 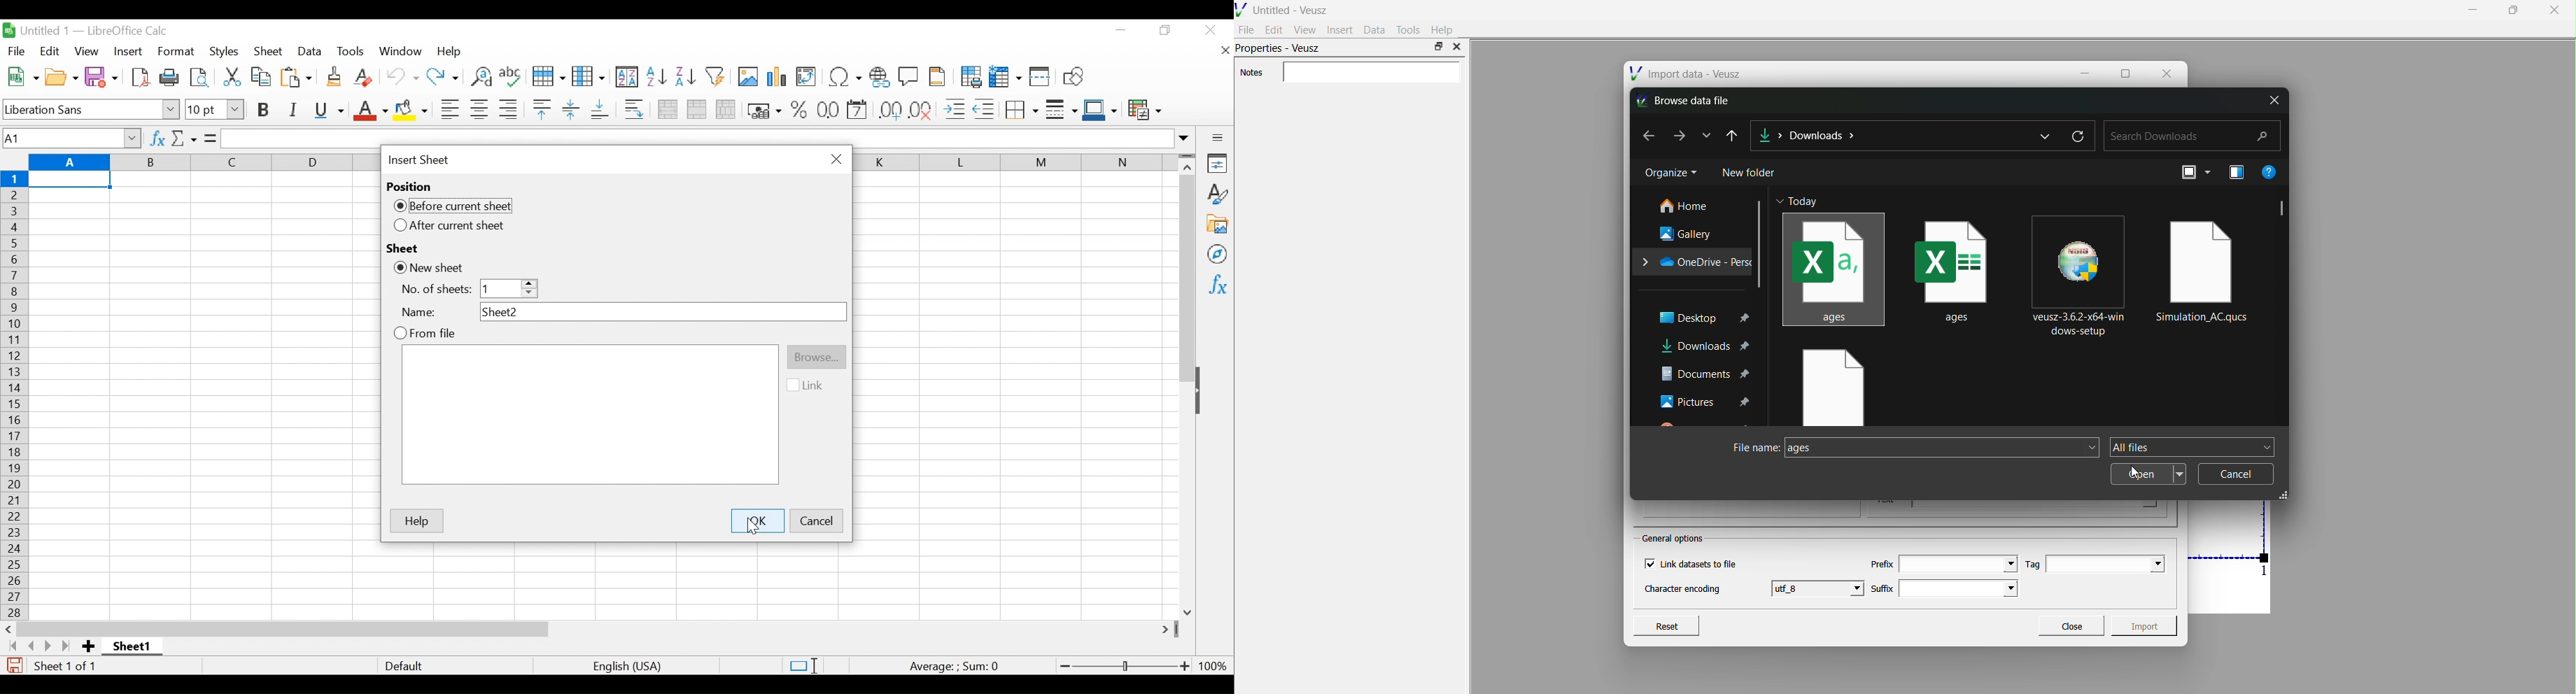 What do you see at coordinates (1705, 347) in the screenshot?
I see `Downloads` at bounding box center [1705, 347].